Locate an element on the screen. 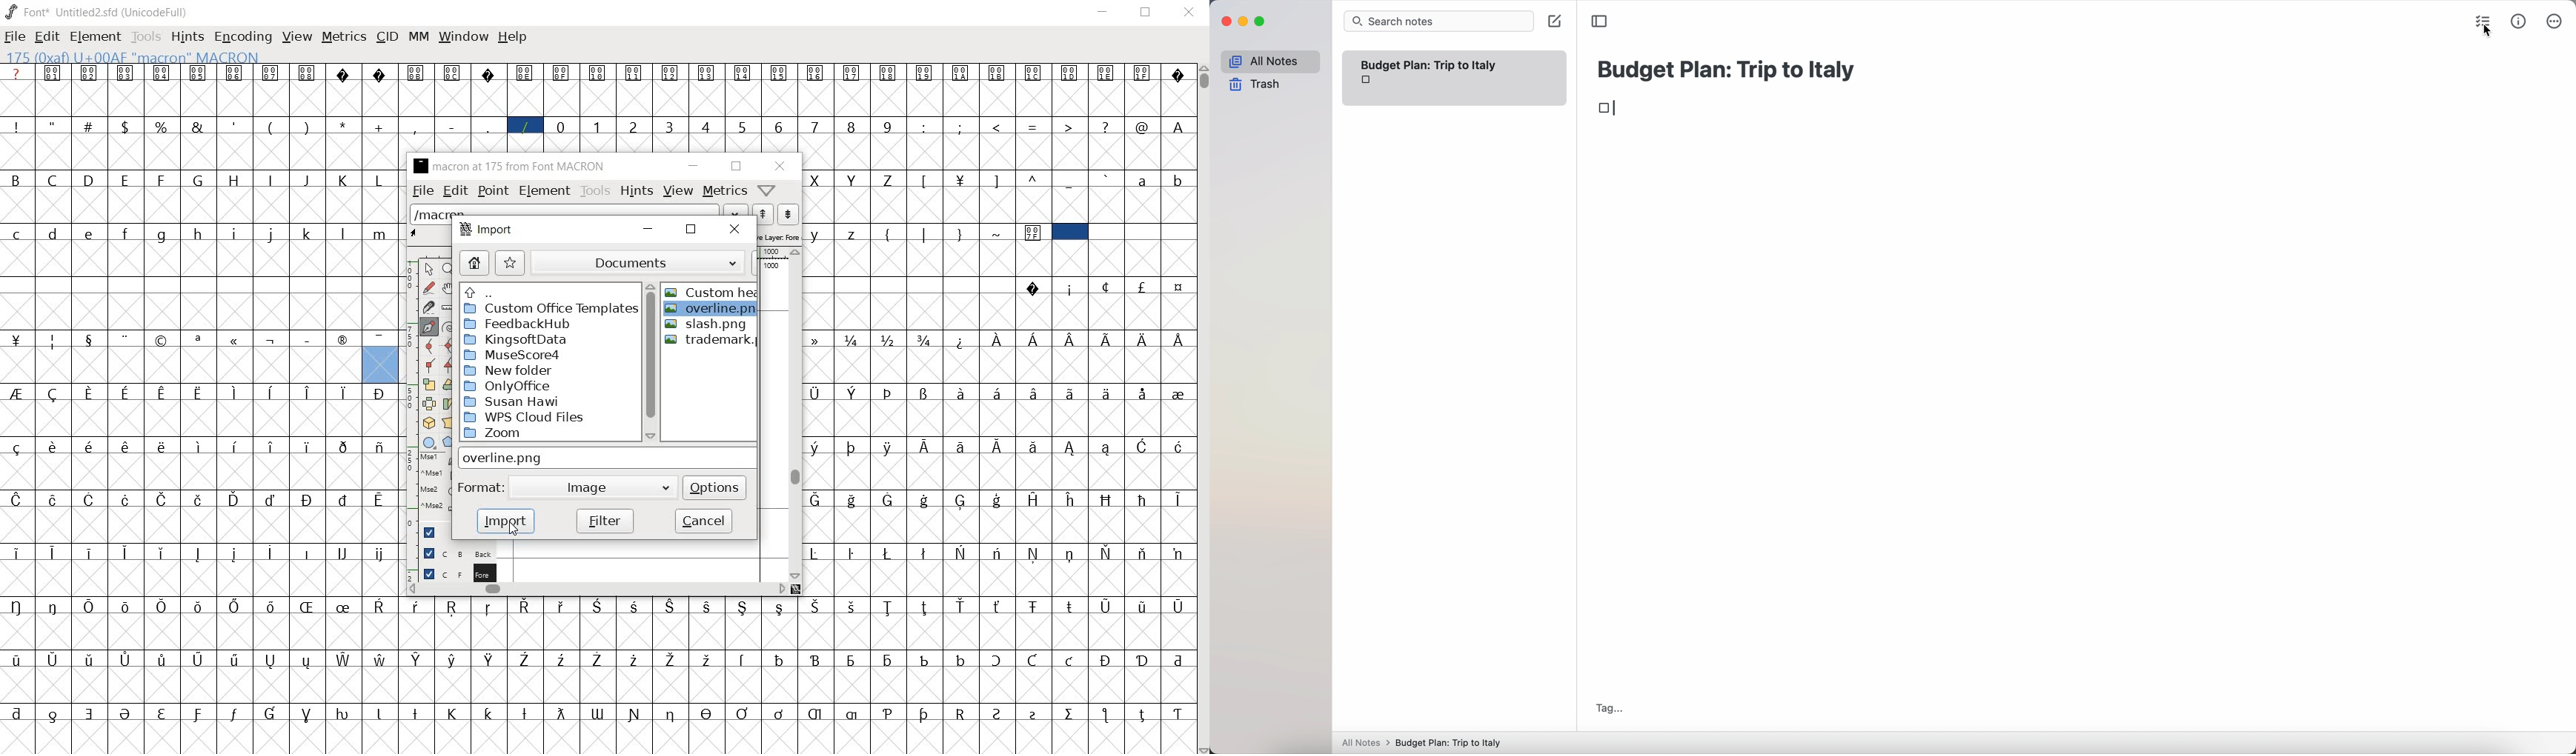  Symbol is located at coordinates (817, 498).